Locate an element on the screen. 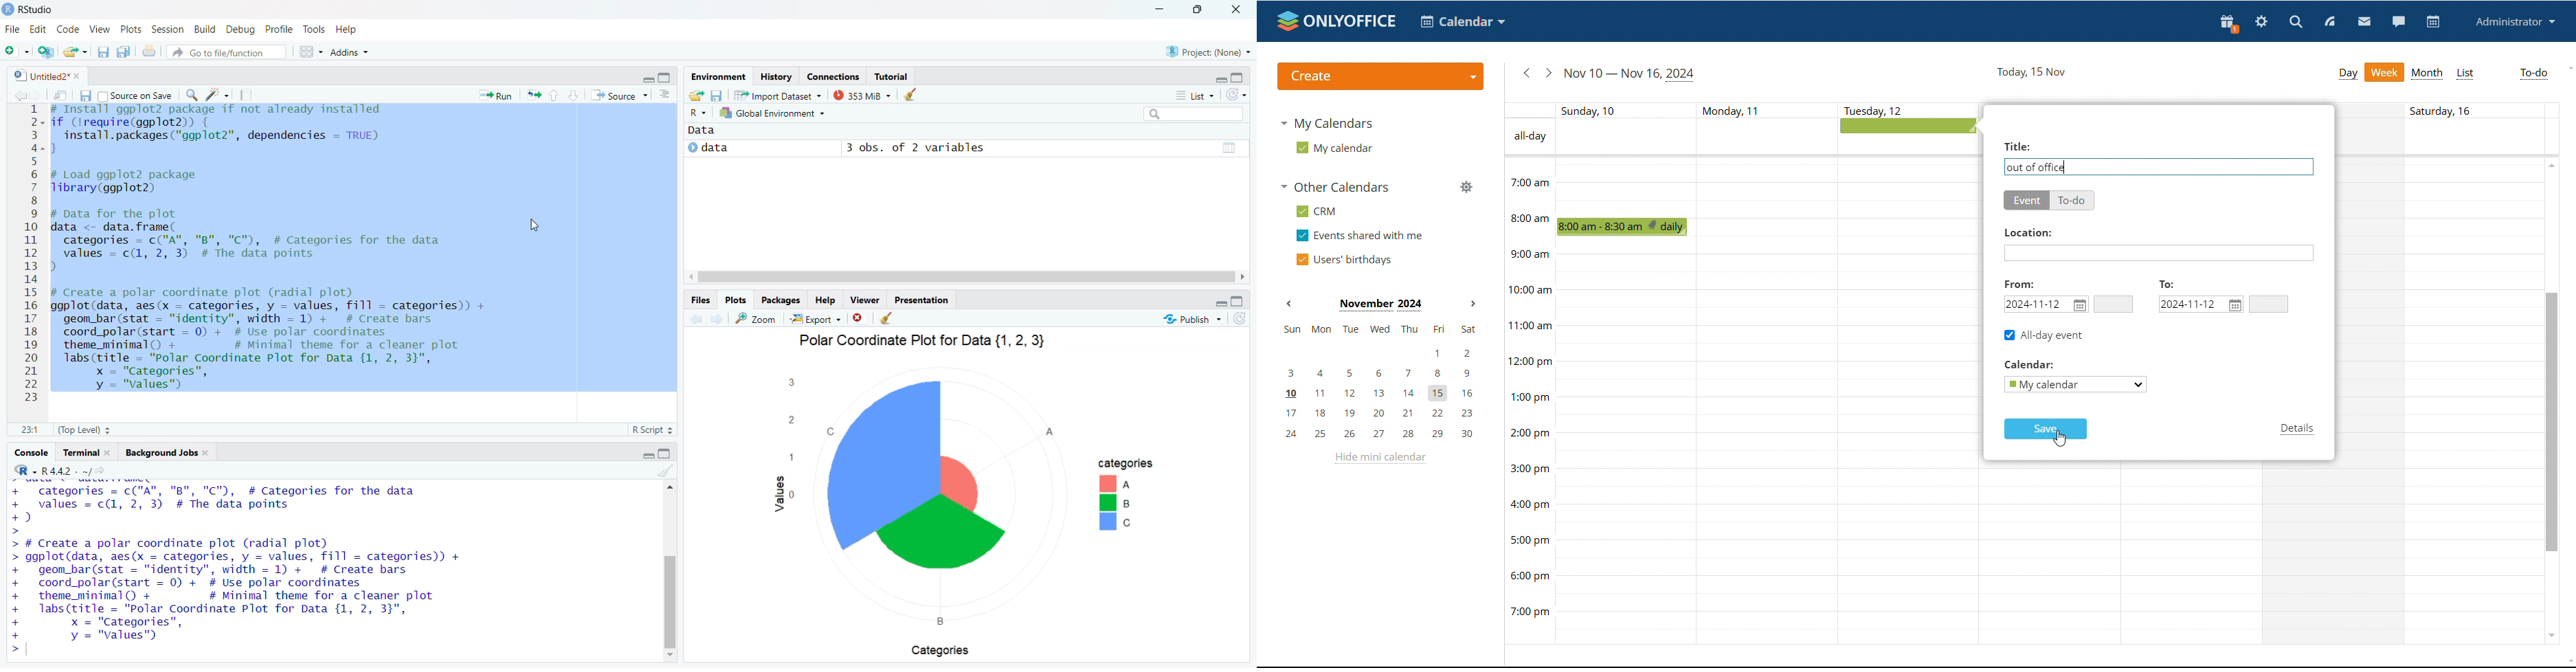  chart is located at coordinates (930, 502).